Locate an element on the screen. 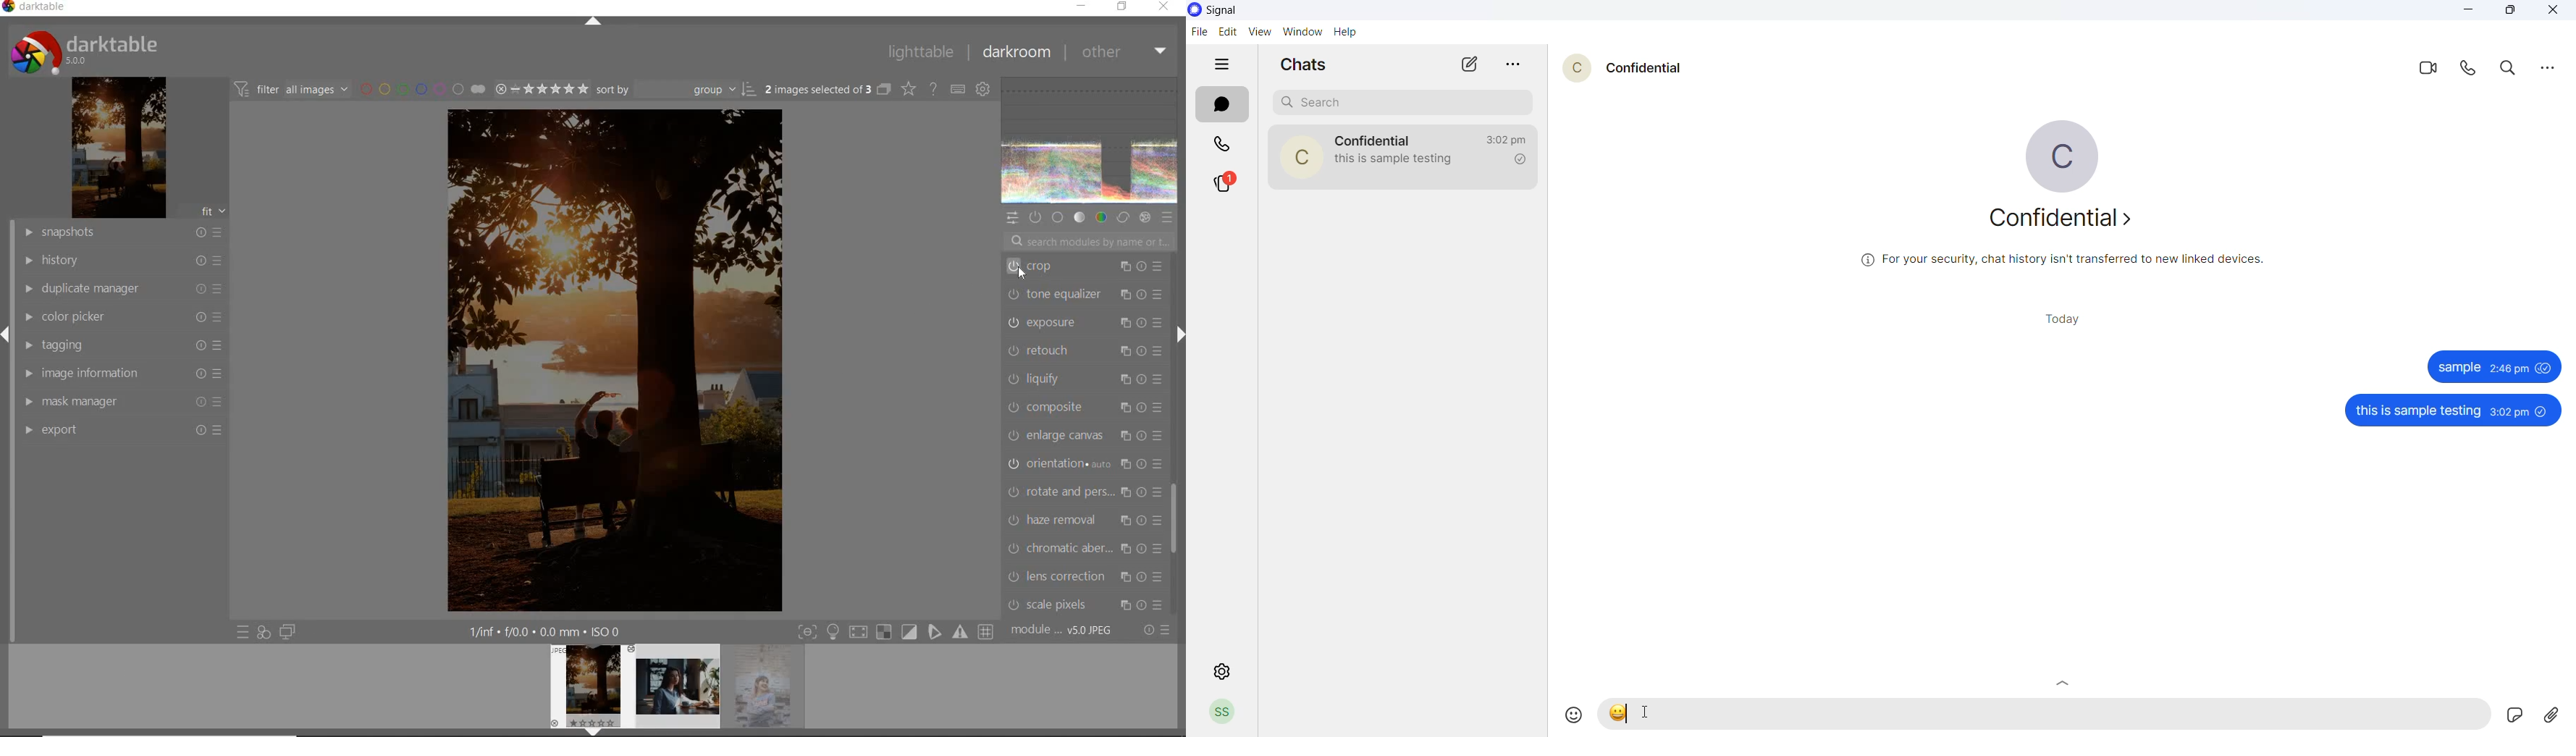 This screenshot has width=2576, height=756. expand/collapse is located at coordinates (592, 732).